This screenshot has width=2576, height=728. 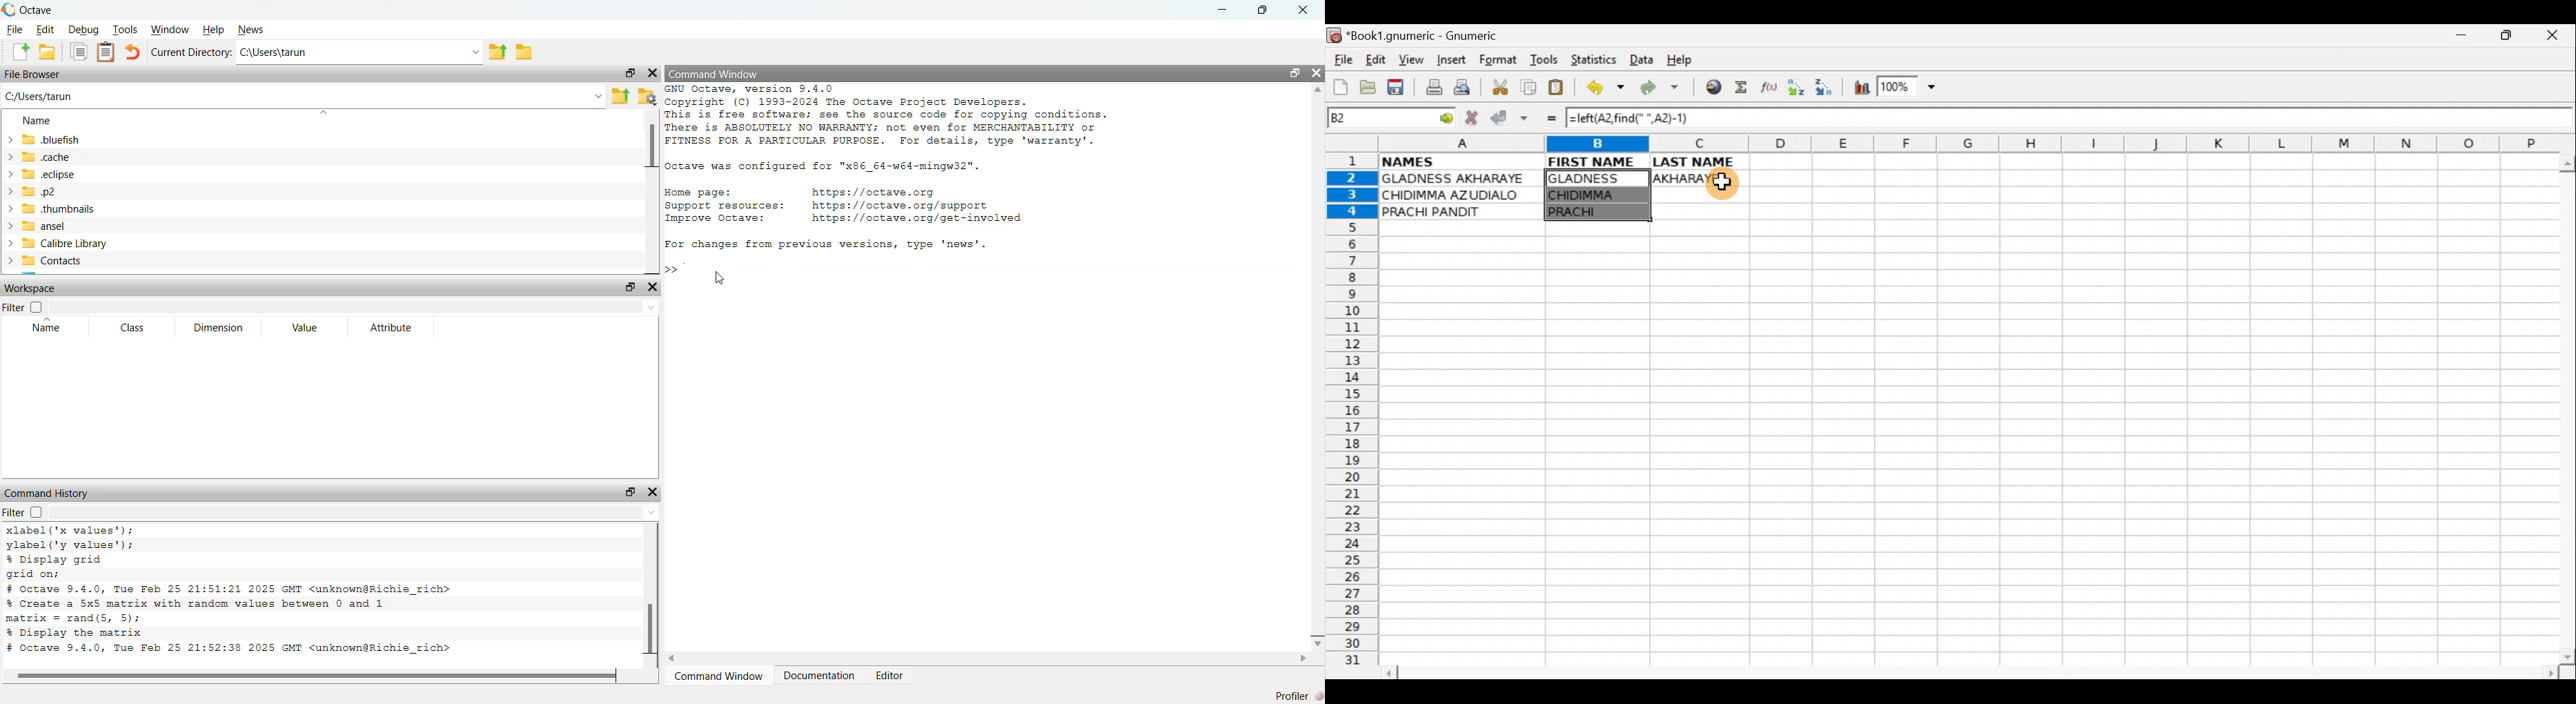 I want to click on File, so click(x=1342, y=61).